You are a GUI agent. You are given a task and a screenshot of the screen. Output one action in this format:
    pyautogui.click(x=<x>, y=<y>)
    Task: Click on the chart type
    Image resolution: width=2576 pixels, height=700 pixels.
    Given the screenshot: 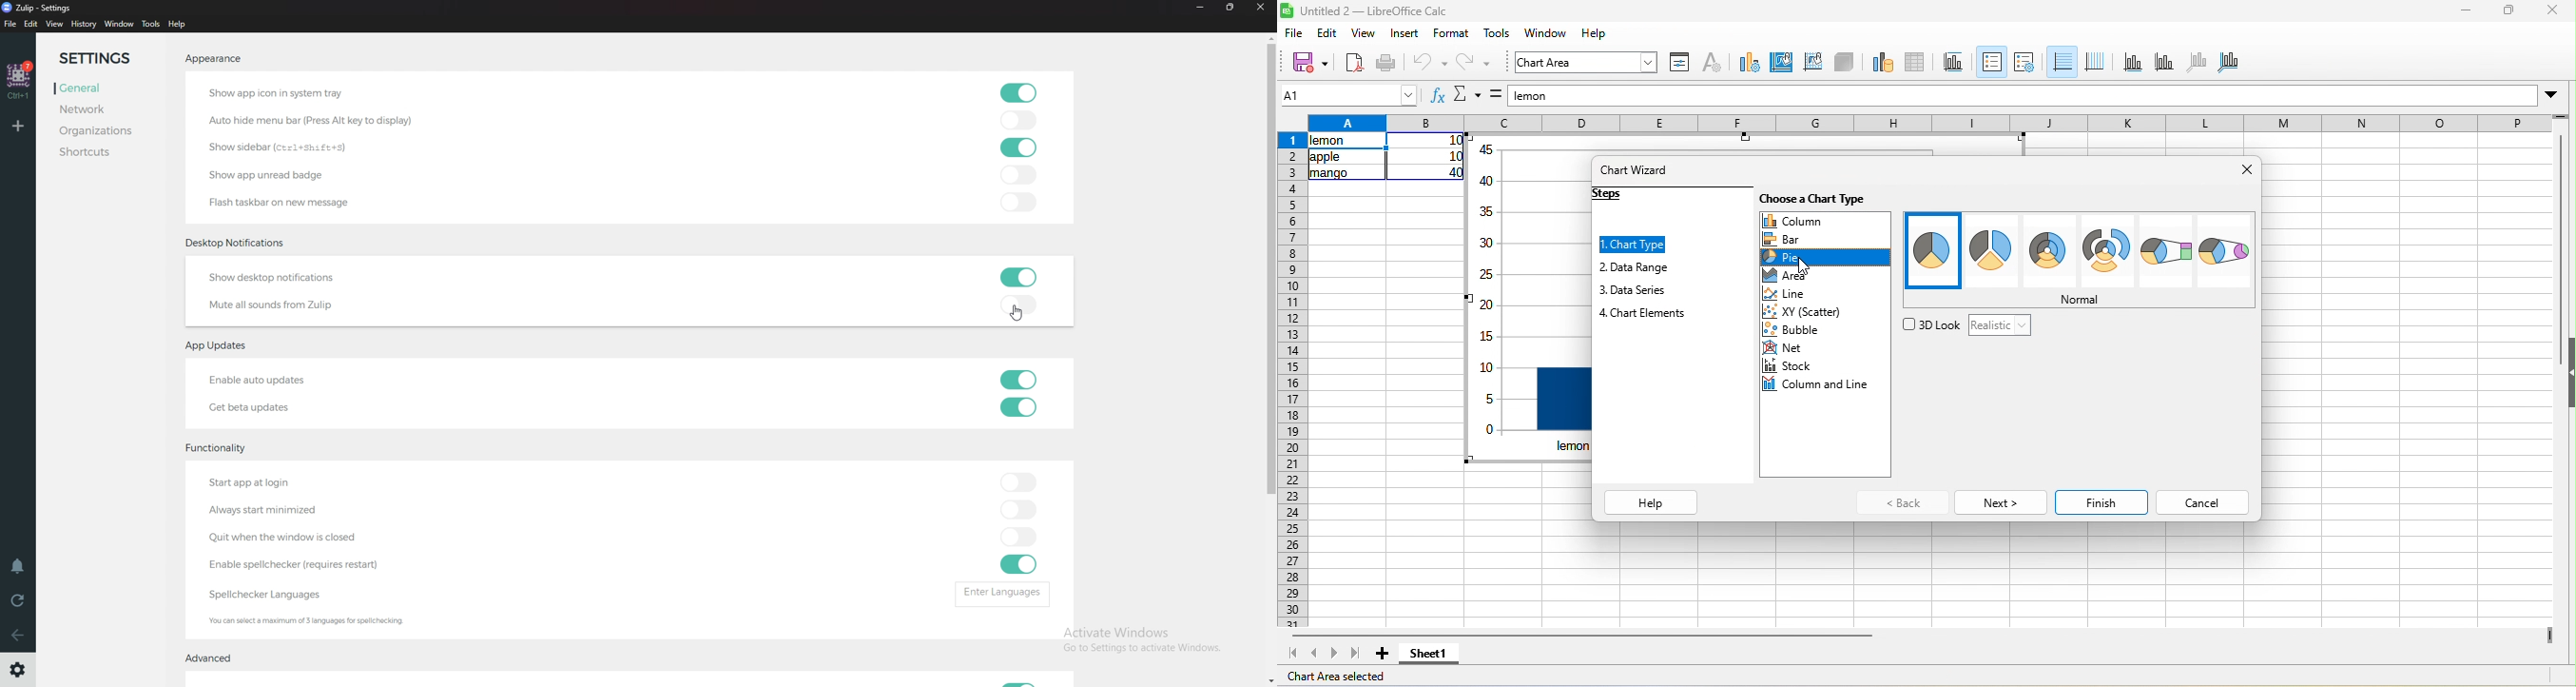 What is the action you would take?
    pyautogui.click(x=1748, y=61)
    